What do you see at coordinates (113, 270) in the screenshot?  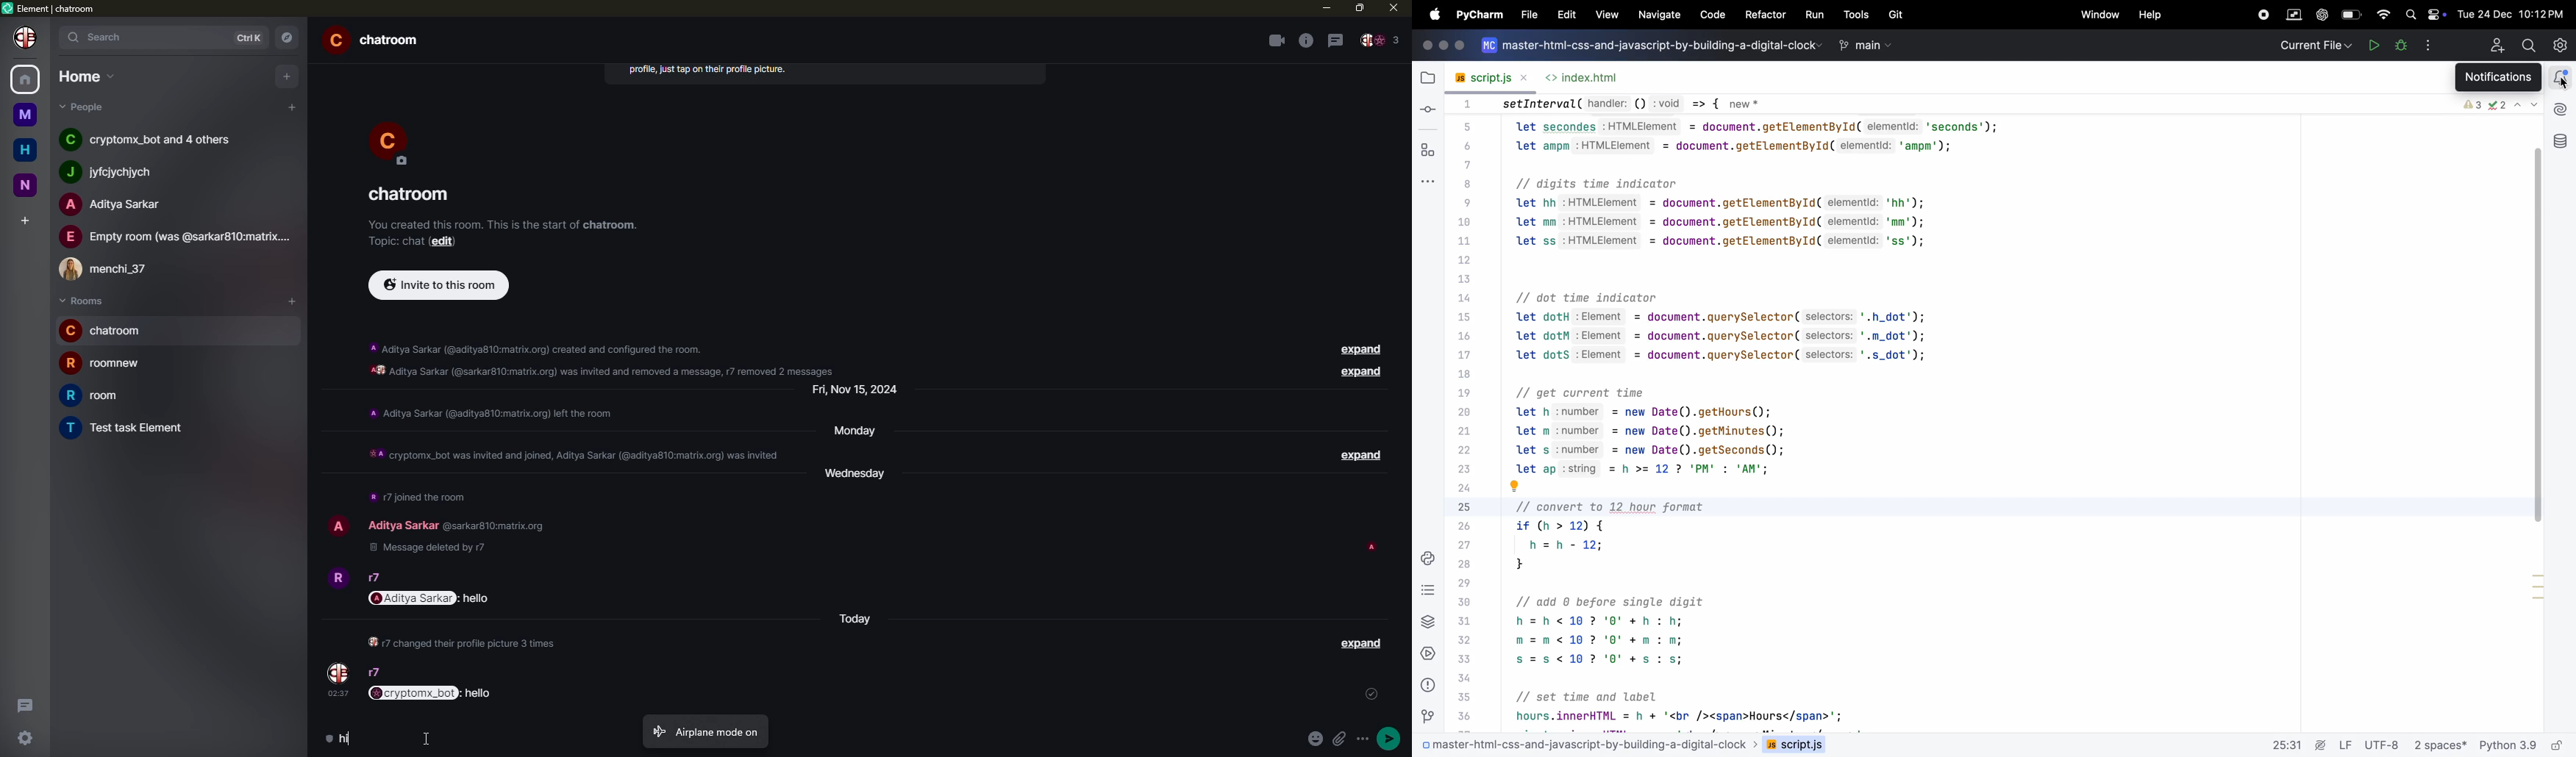 I see `people` at bounding box center [113, 270].